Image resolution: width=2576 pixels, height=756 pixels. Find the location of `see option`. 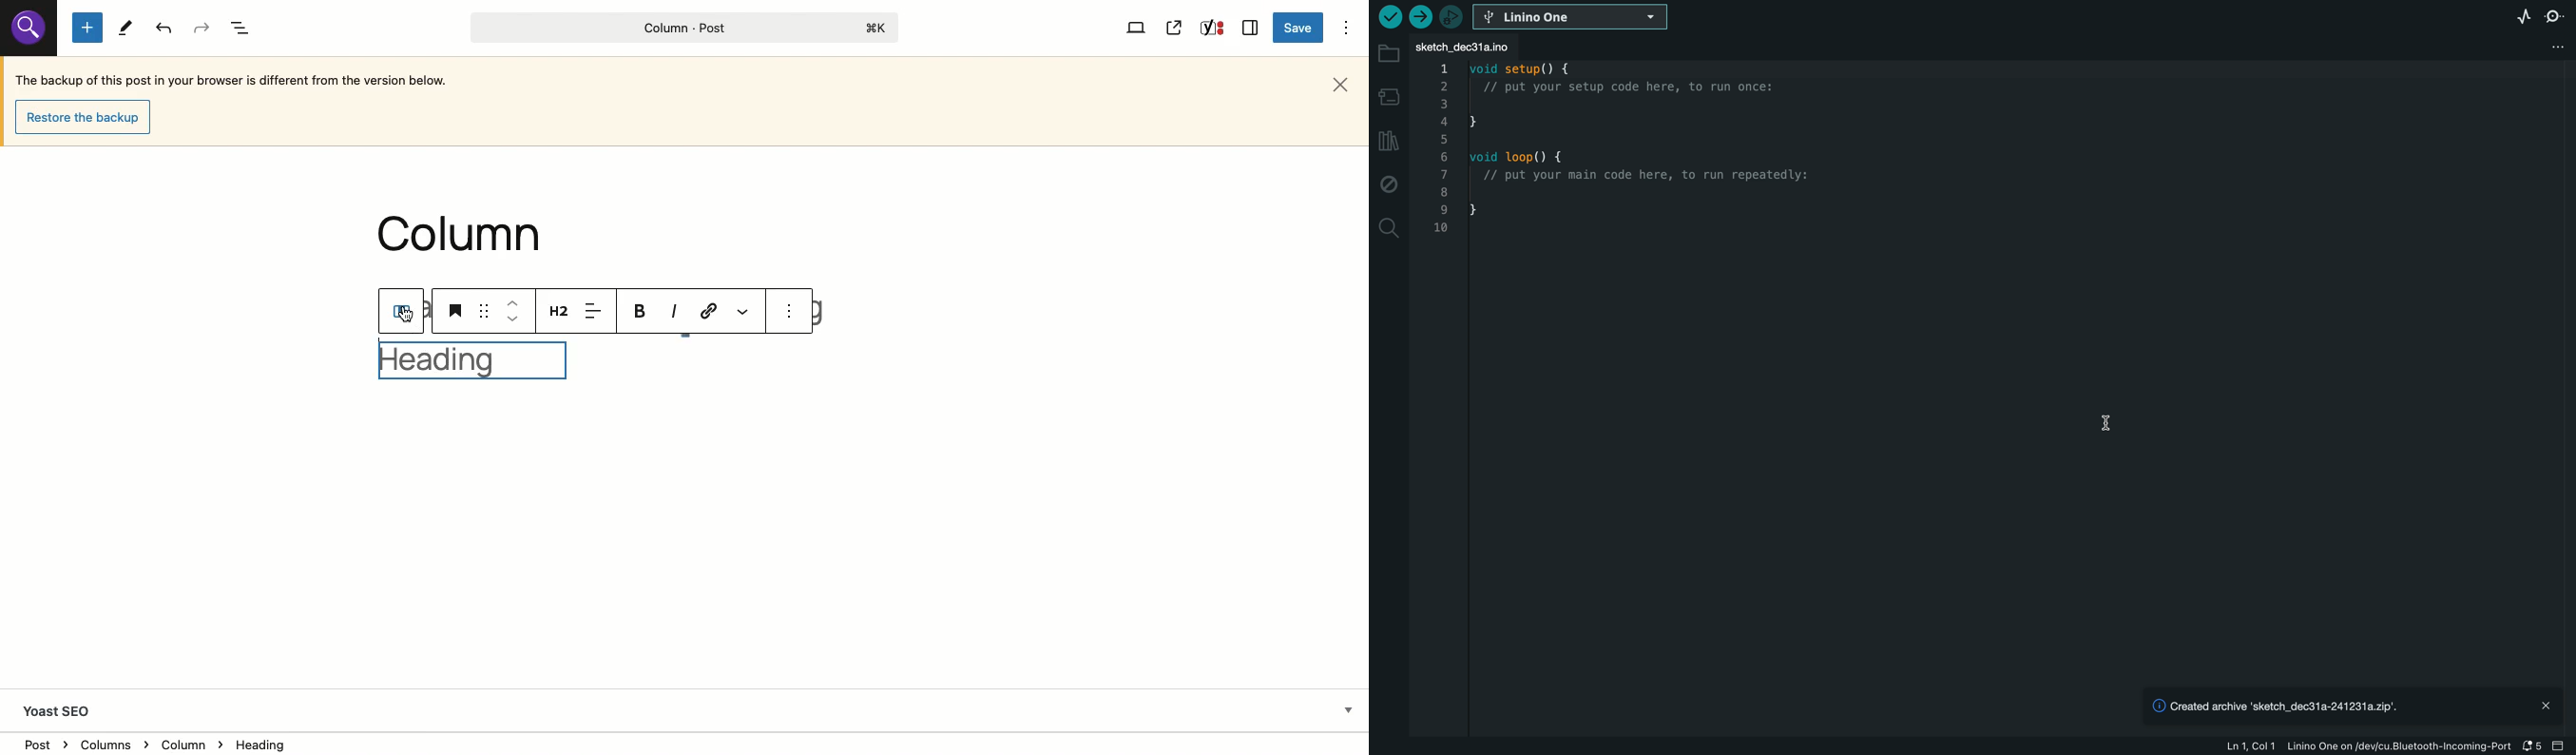

see option is located at coordinates (793, 312).